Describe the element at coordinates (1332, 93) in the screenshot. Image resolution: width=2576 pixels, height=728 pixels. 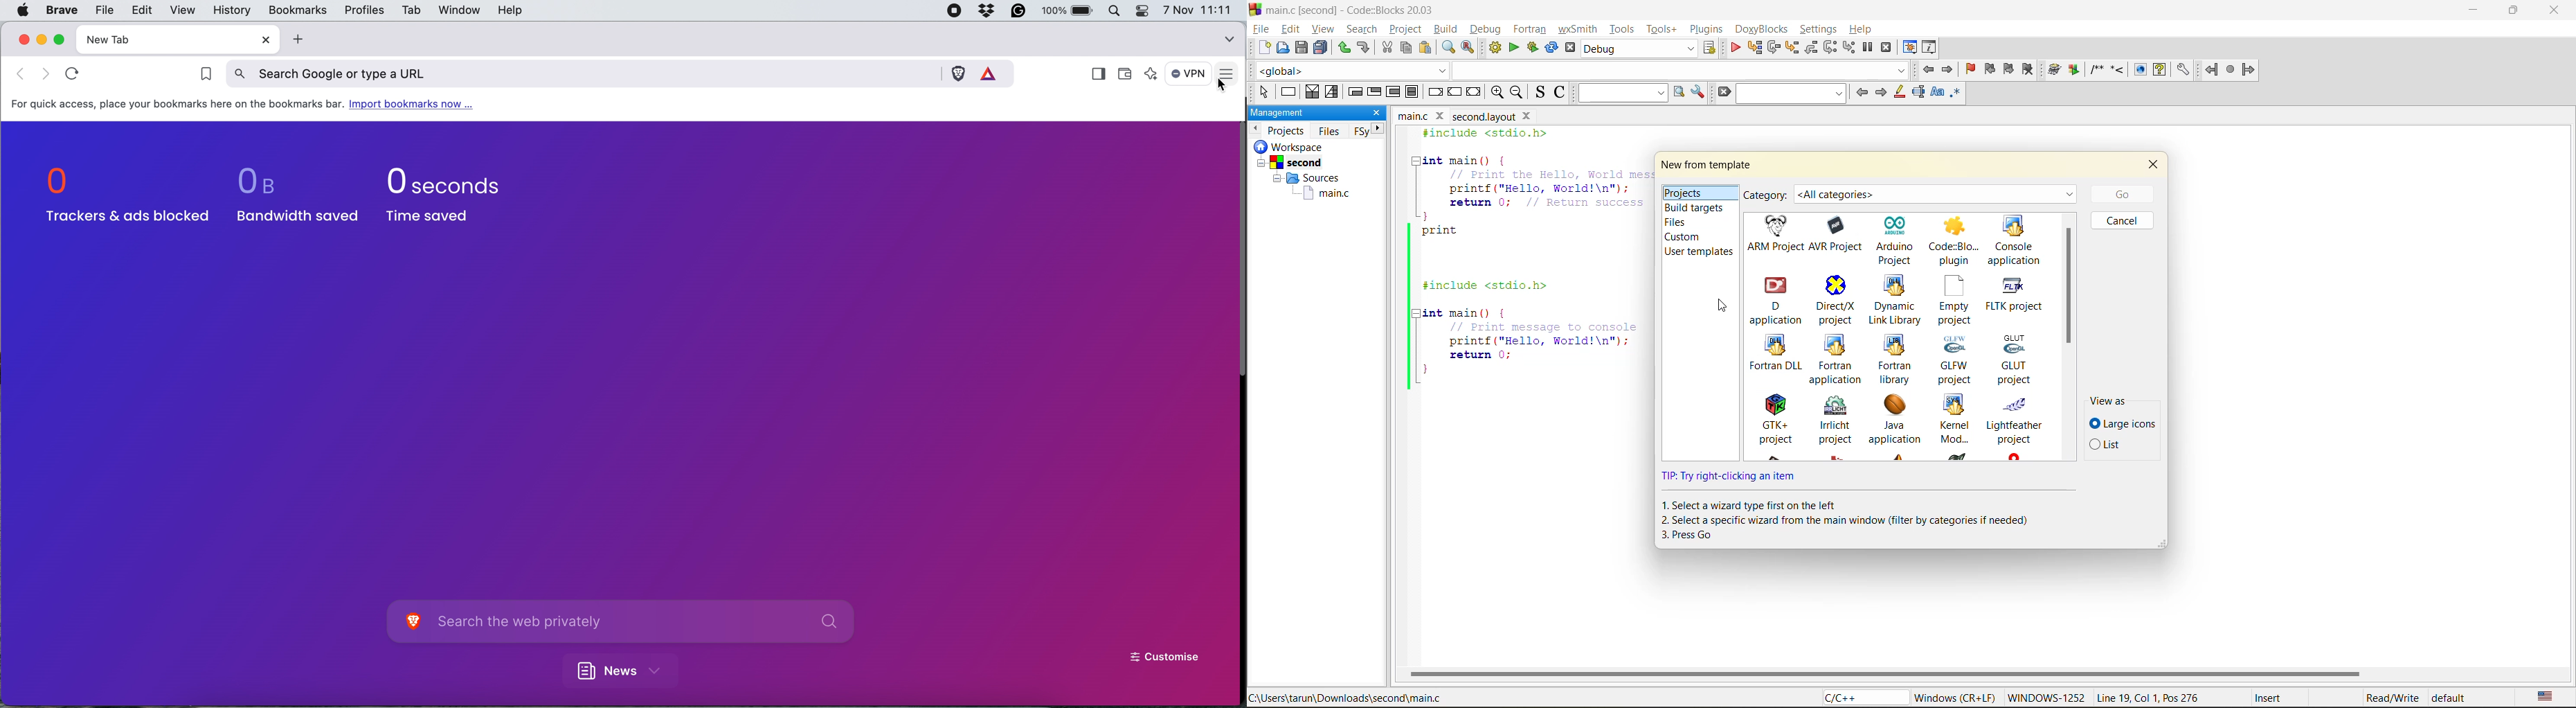
I see `selection` at that location.